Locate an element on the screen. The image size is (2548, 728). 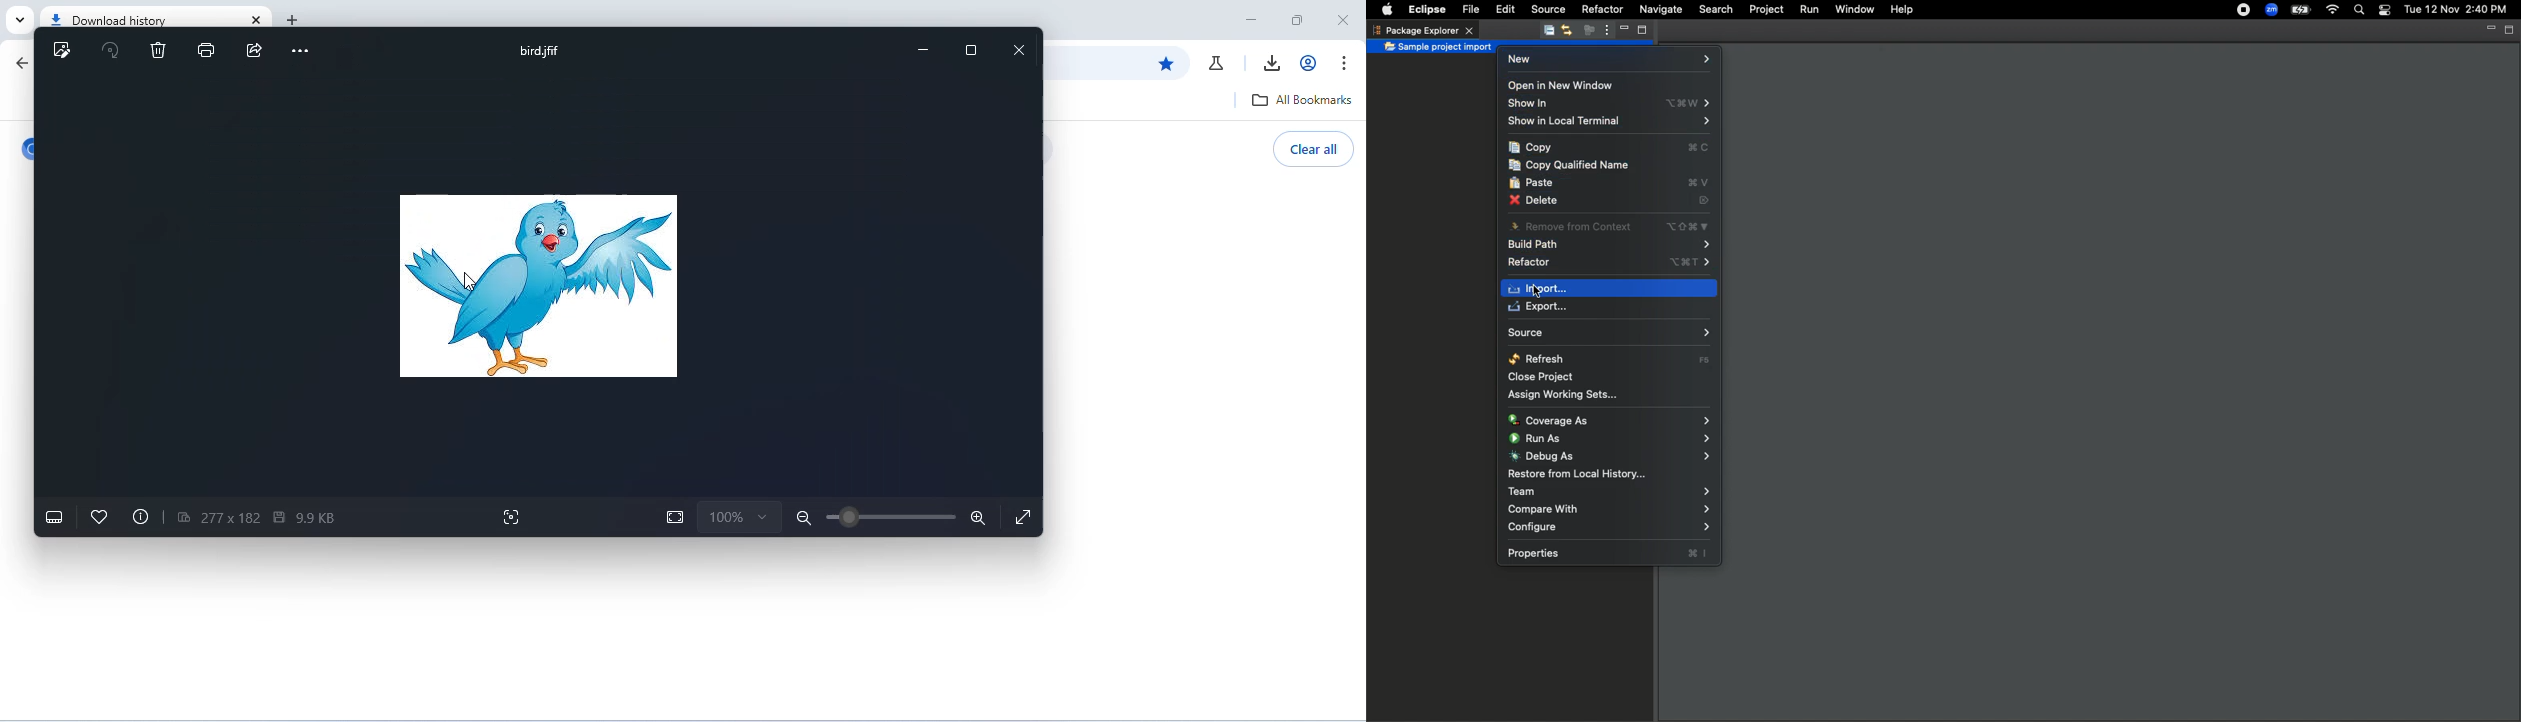
show filmstrip is located at coordinates (55, 516).